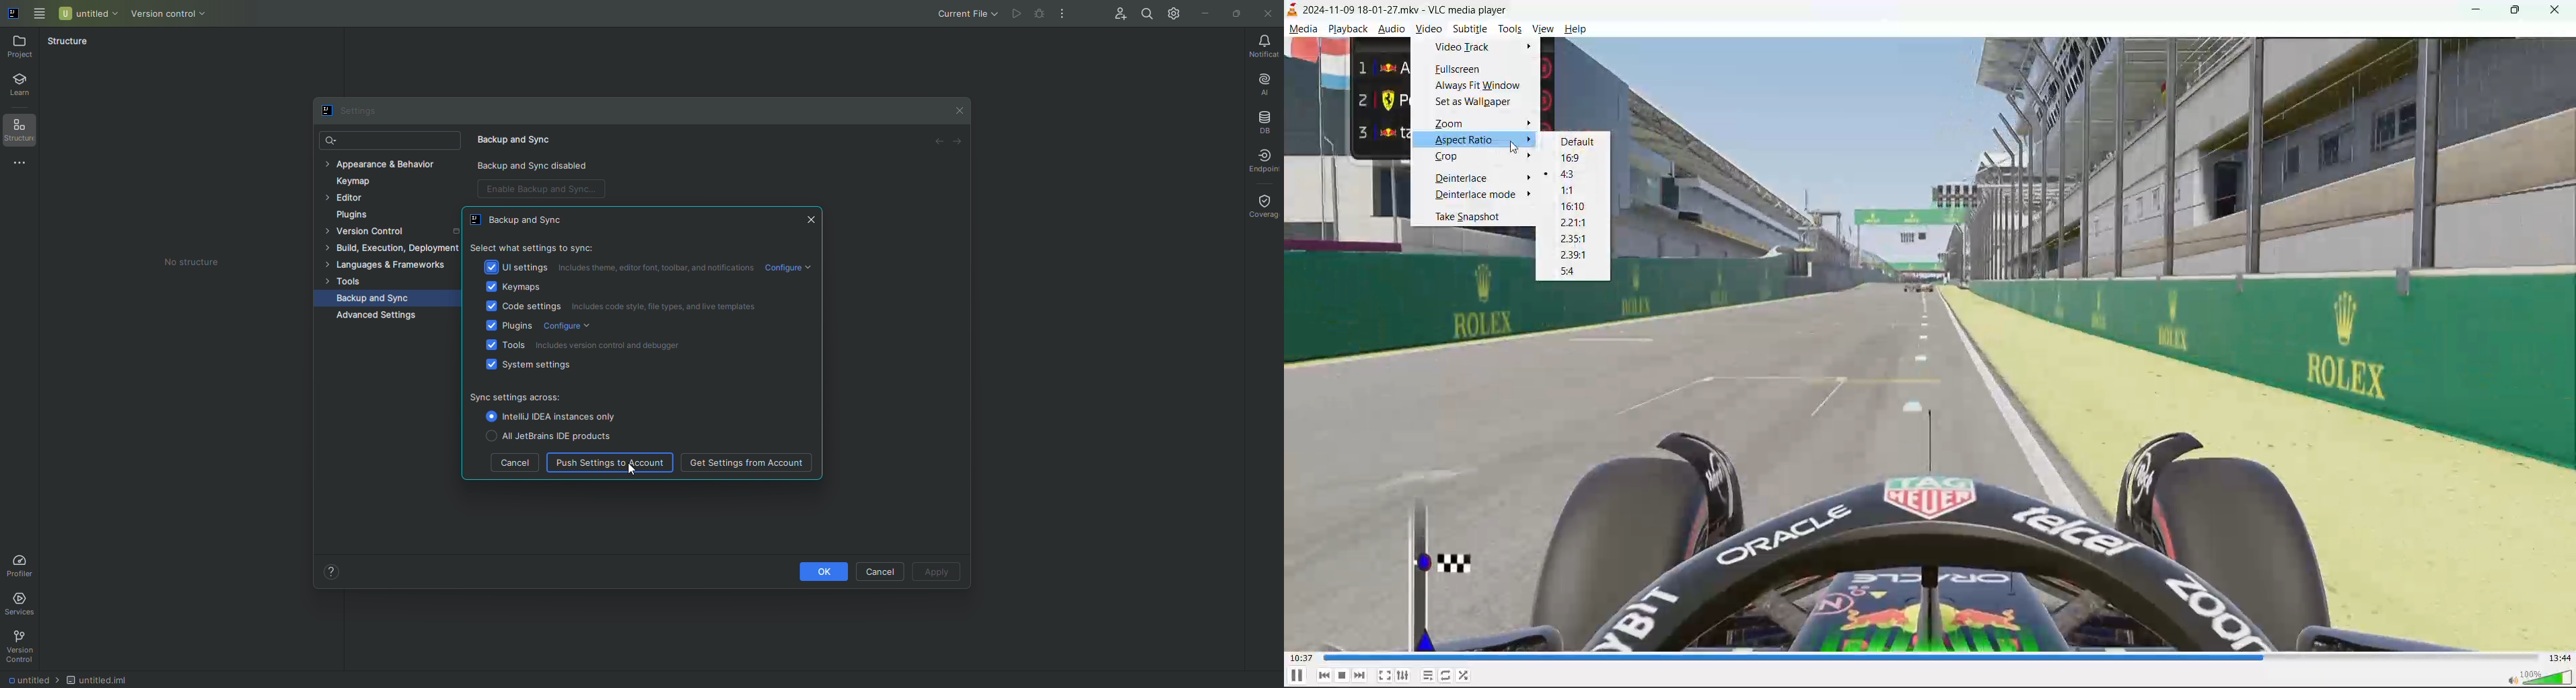 This screenshot has width=2576, height=700. What do you see at coordinates (1573, 28) in the screenshot?
I see `help` at bounding box center [1573, 28].